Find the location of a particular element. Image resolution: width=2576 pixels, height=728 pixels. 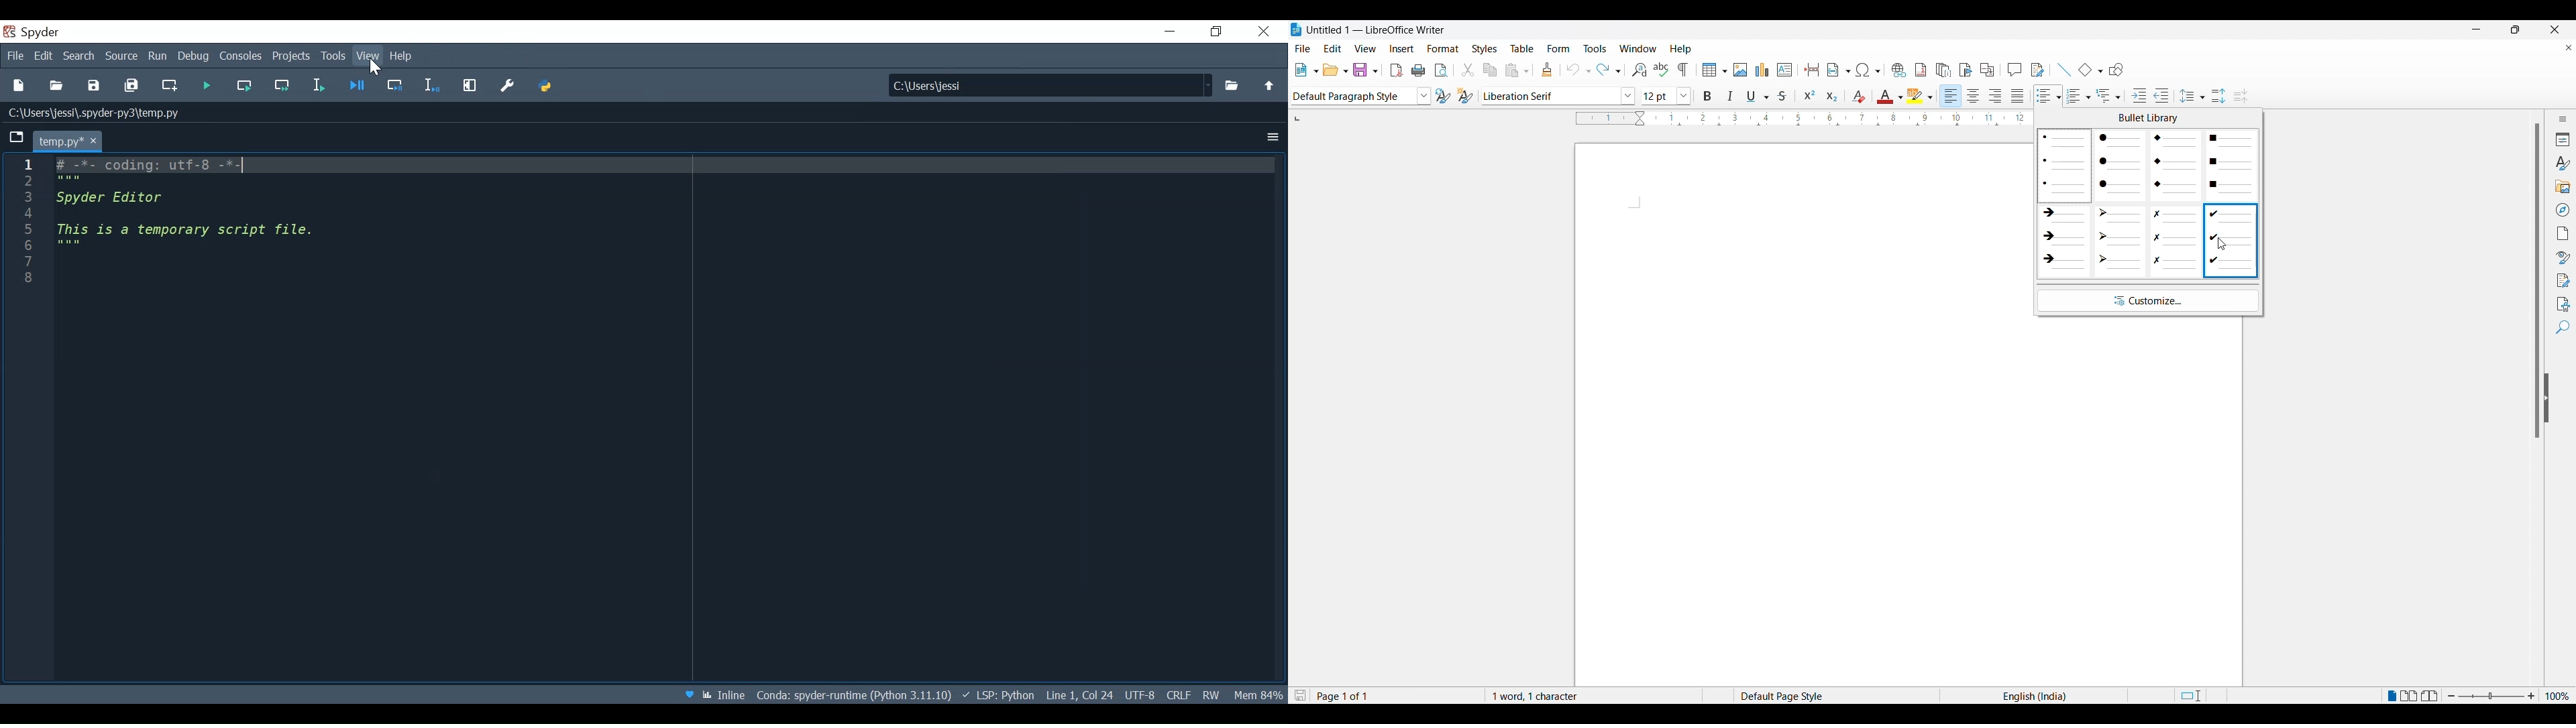

Open File is located at coordinates (56, 86).